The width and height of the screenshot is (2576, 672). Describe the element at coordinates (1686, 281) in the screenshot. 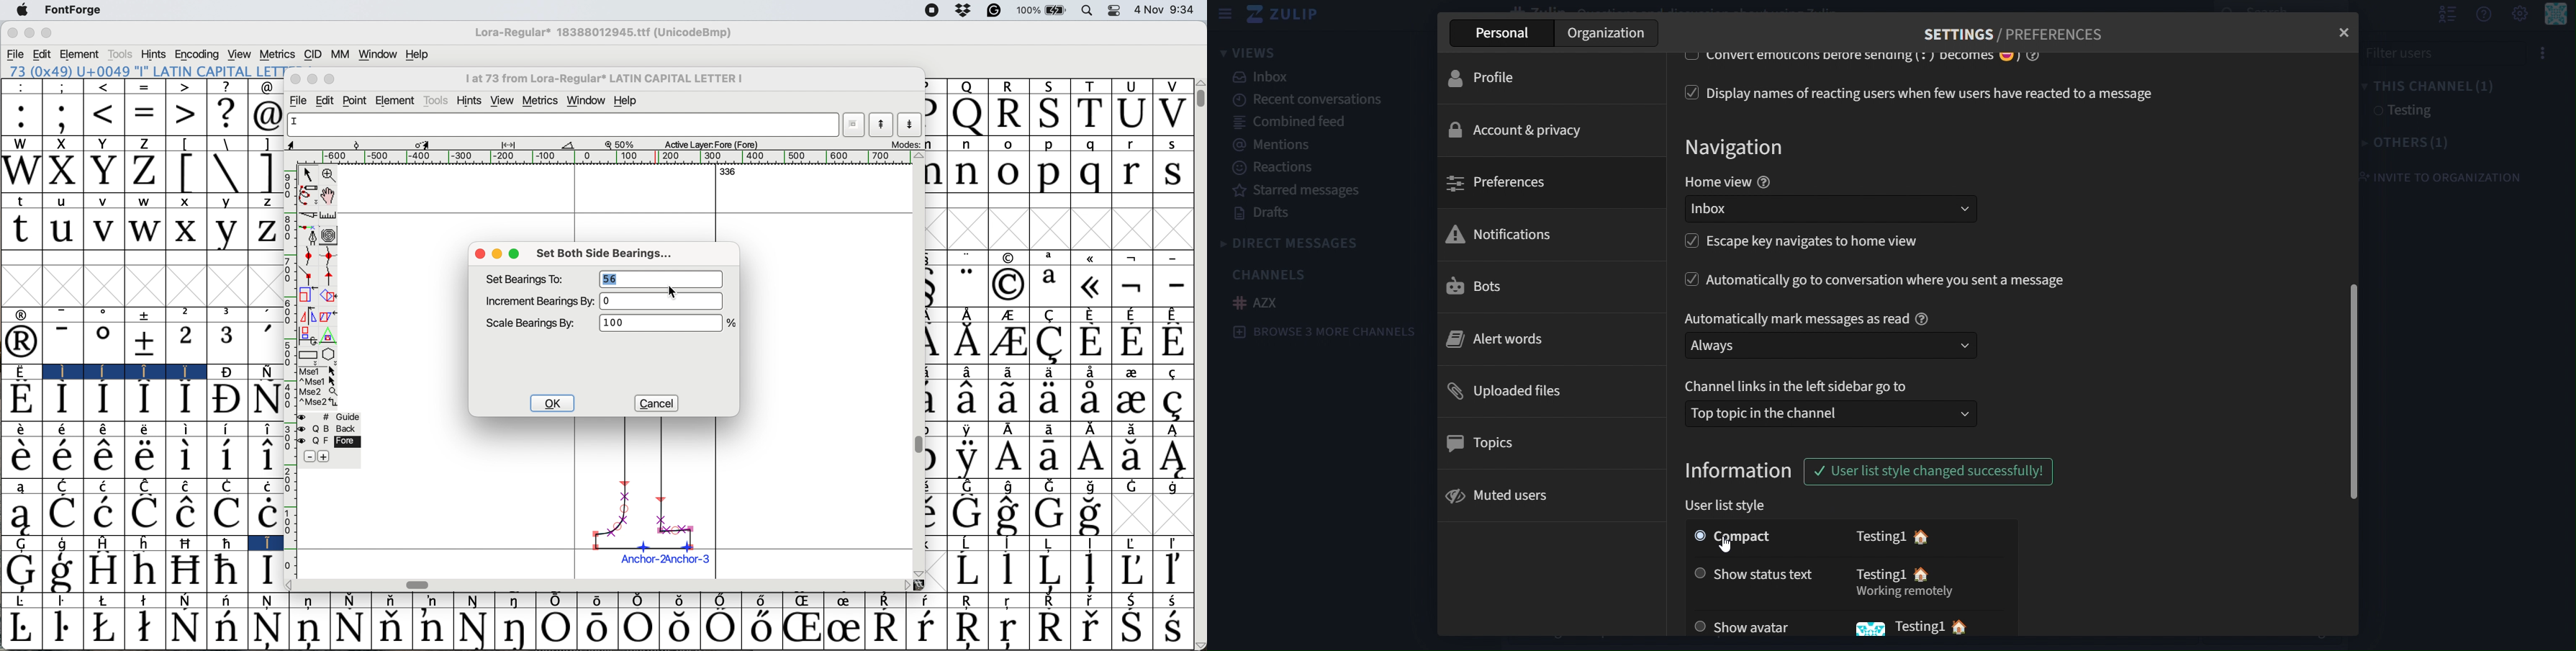

I see `check box` at that location.